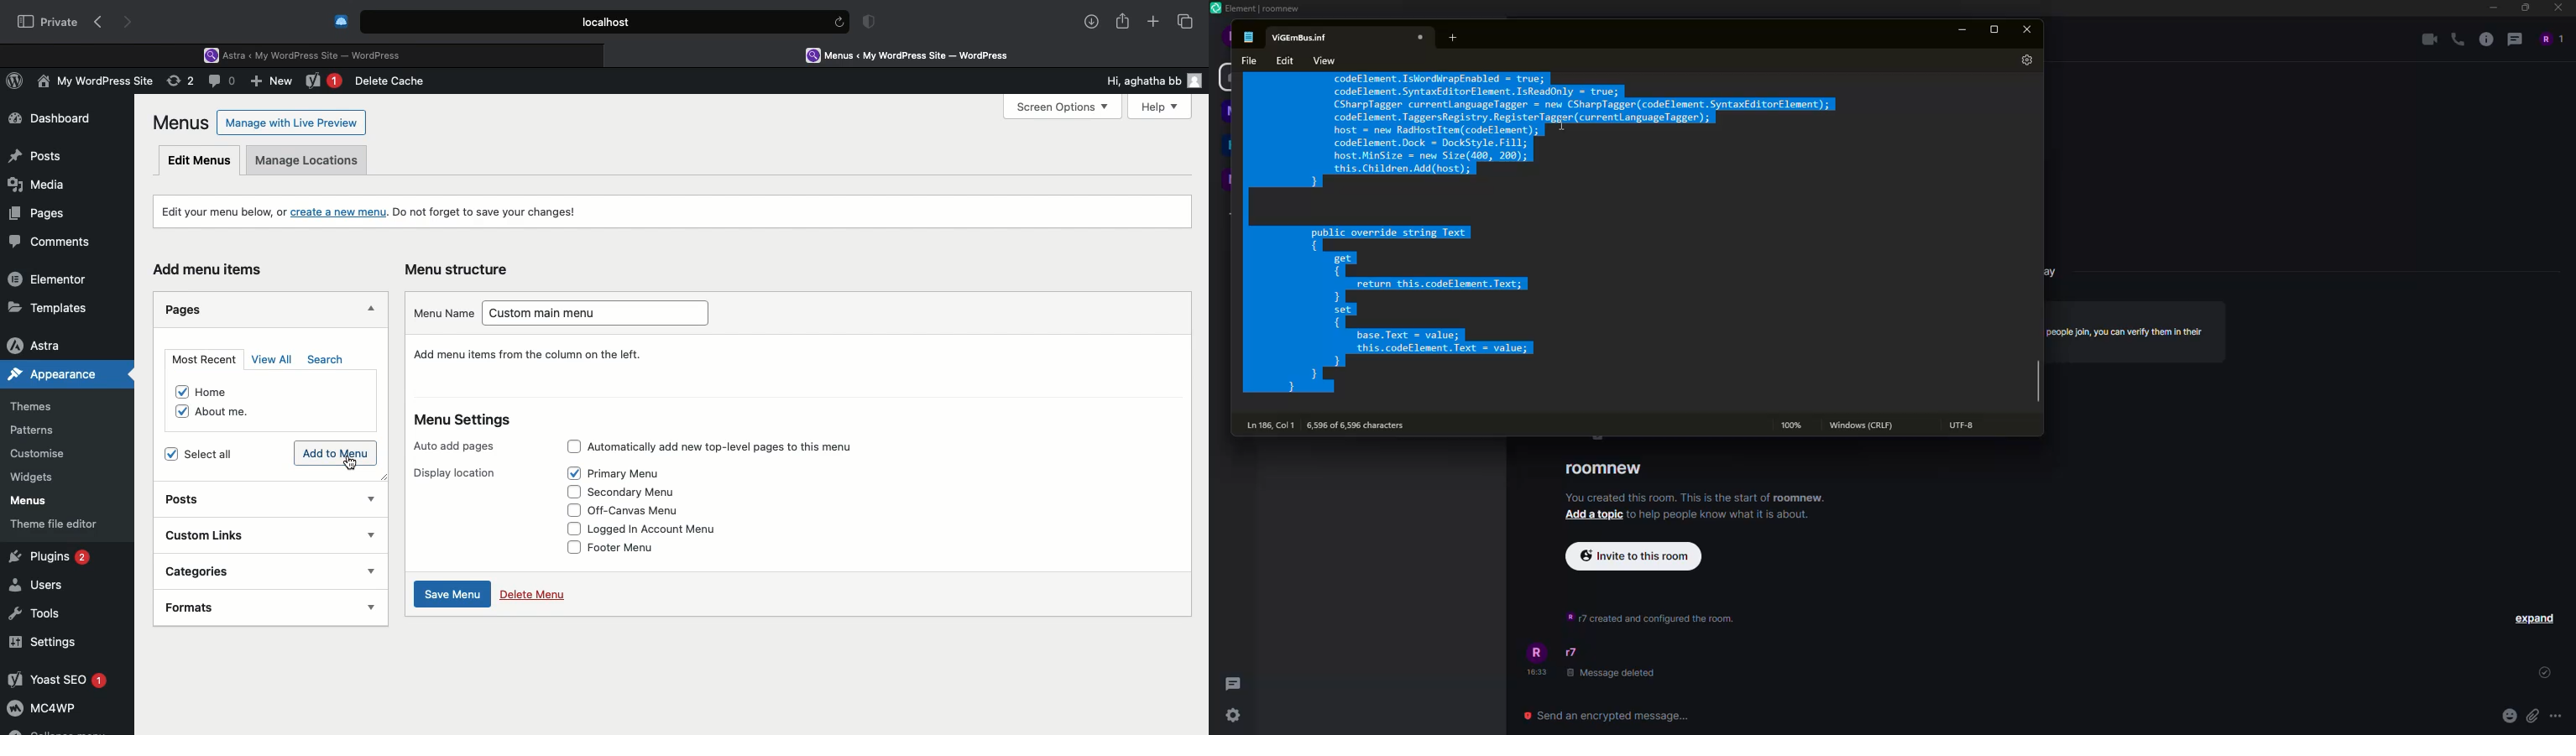  Describe the element at coordinates (50, 279) in the screenshot. I see `Elementor` at that location.